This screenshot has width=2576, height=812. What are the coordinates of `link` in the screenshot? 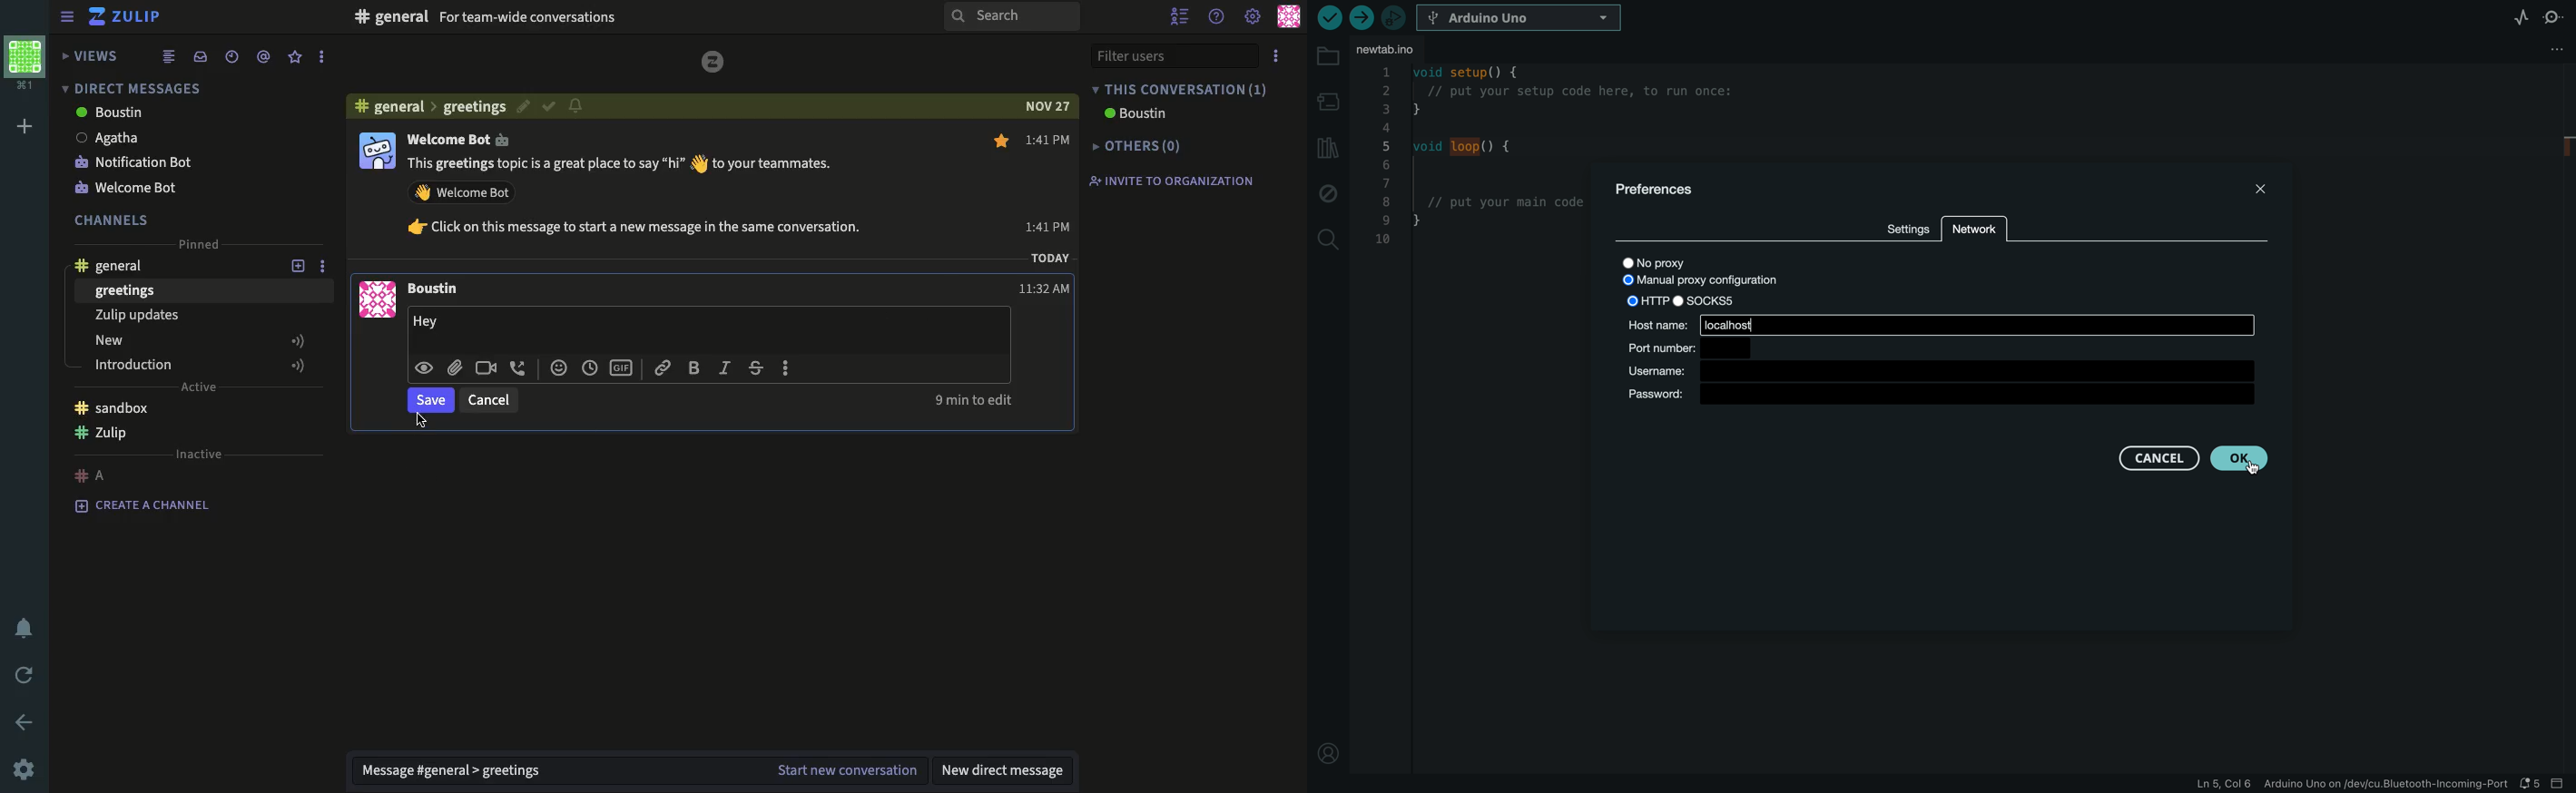 It's located at (663, 367).